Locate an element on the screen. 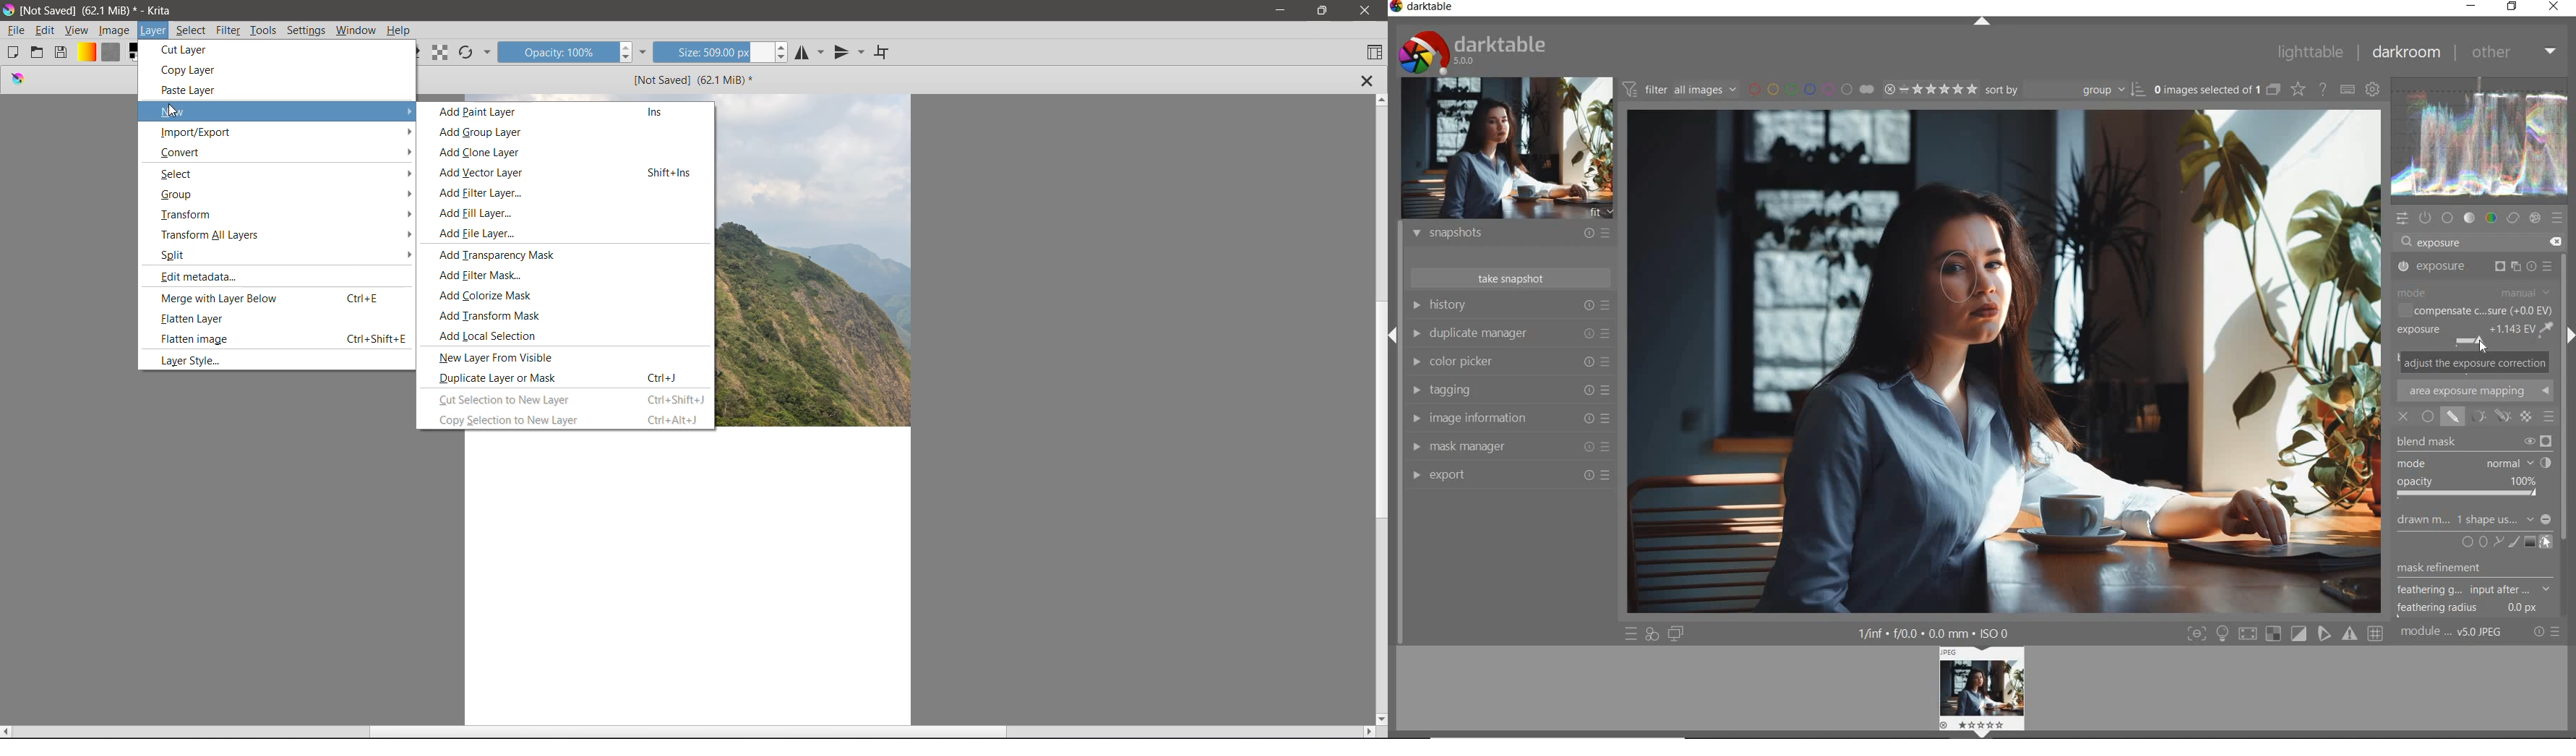 This screenshot has width=2576, height=756. Add Local Selection is located at coordinates (494, 336).